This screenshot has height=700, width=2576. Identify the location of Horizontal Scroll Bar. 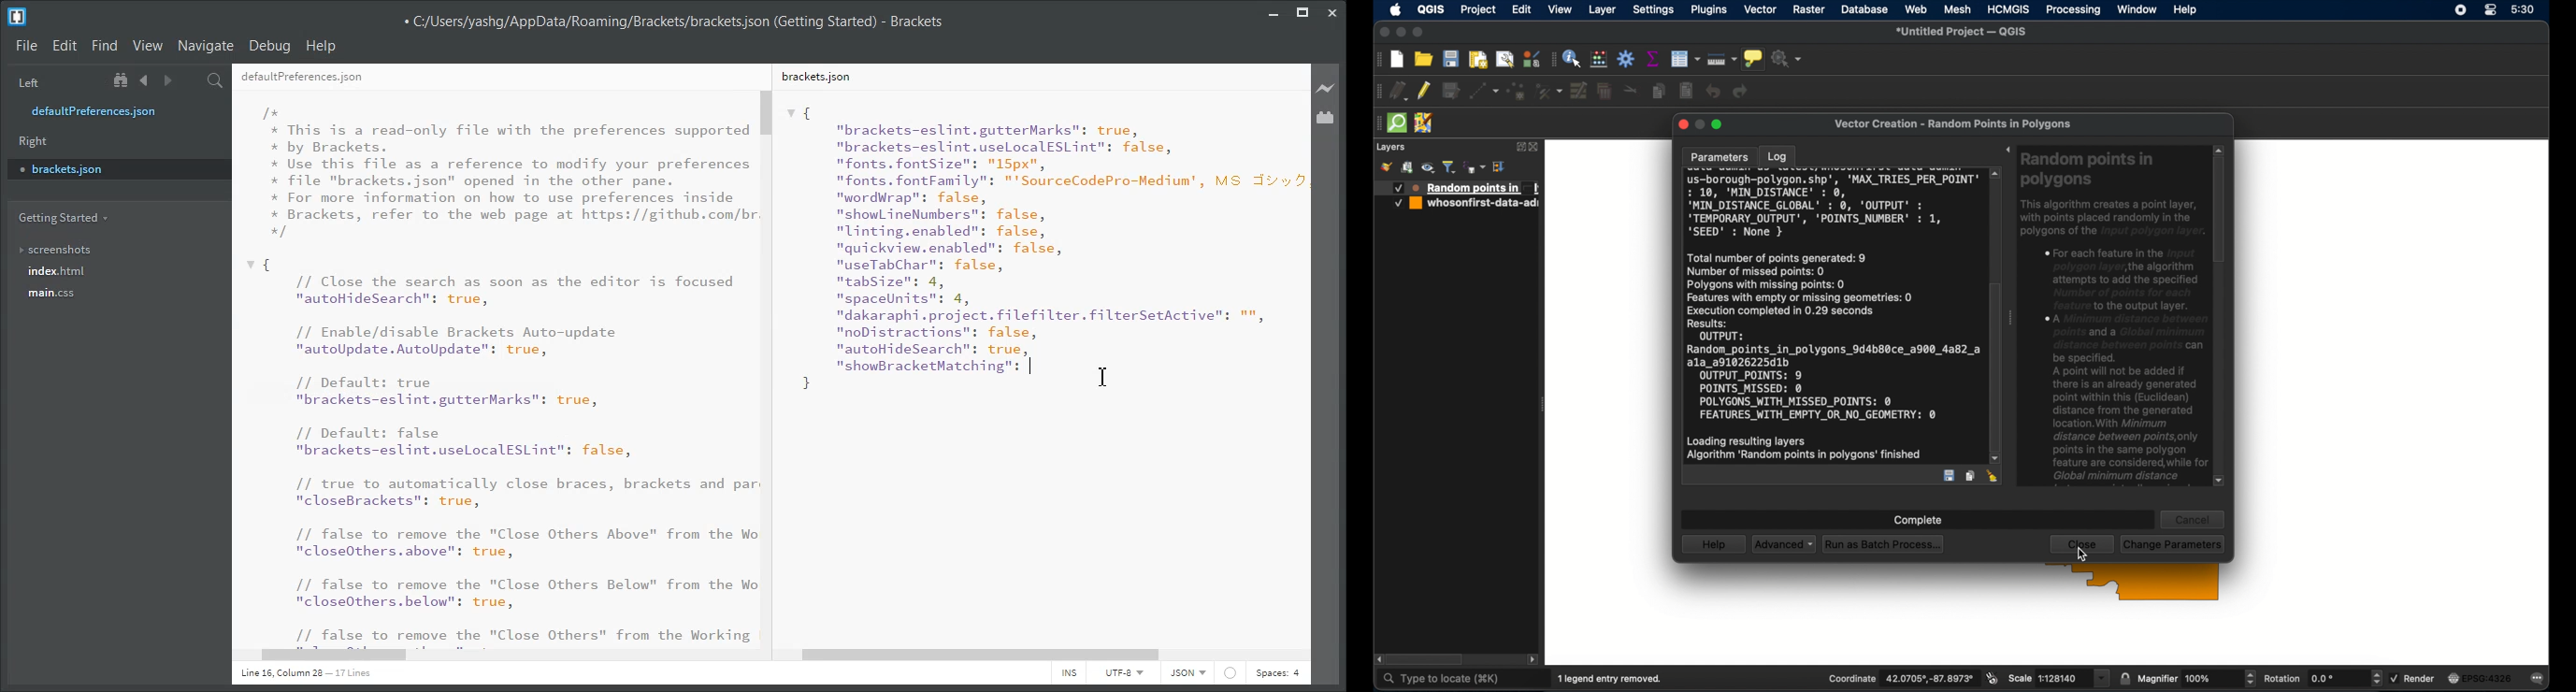
(504, 656).